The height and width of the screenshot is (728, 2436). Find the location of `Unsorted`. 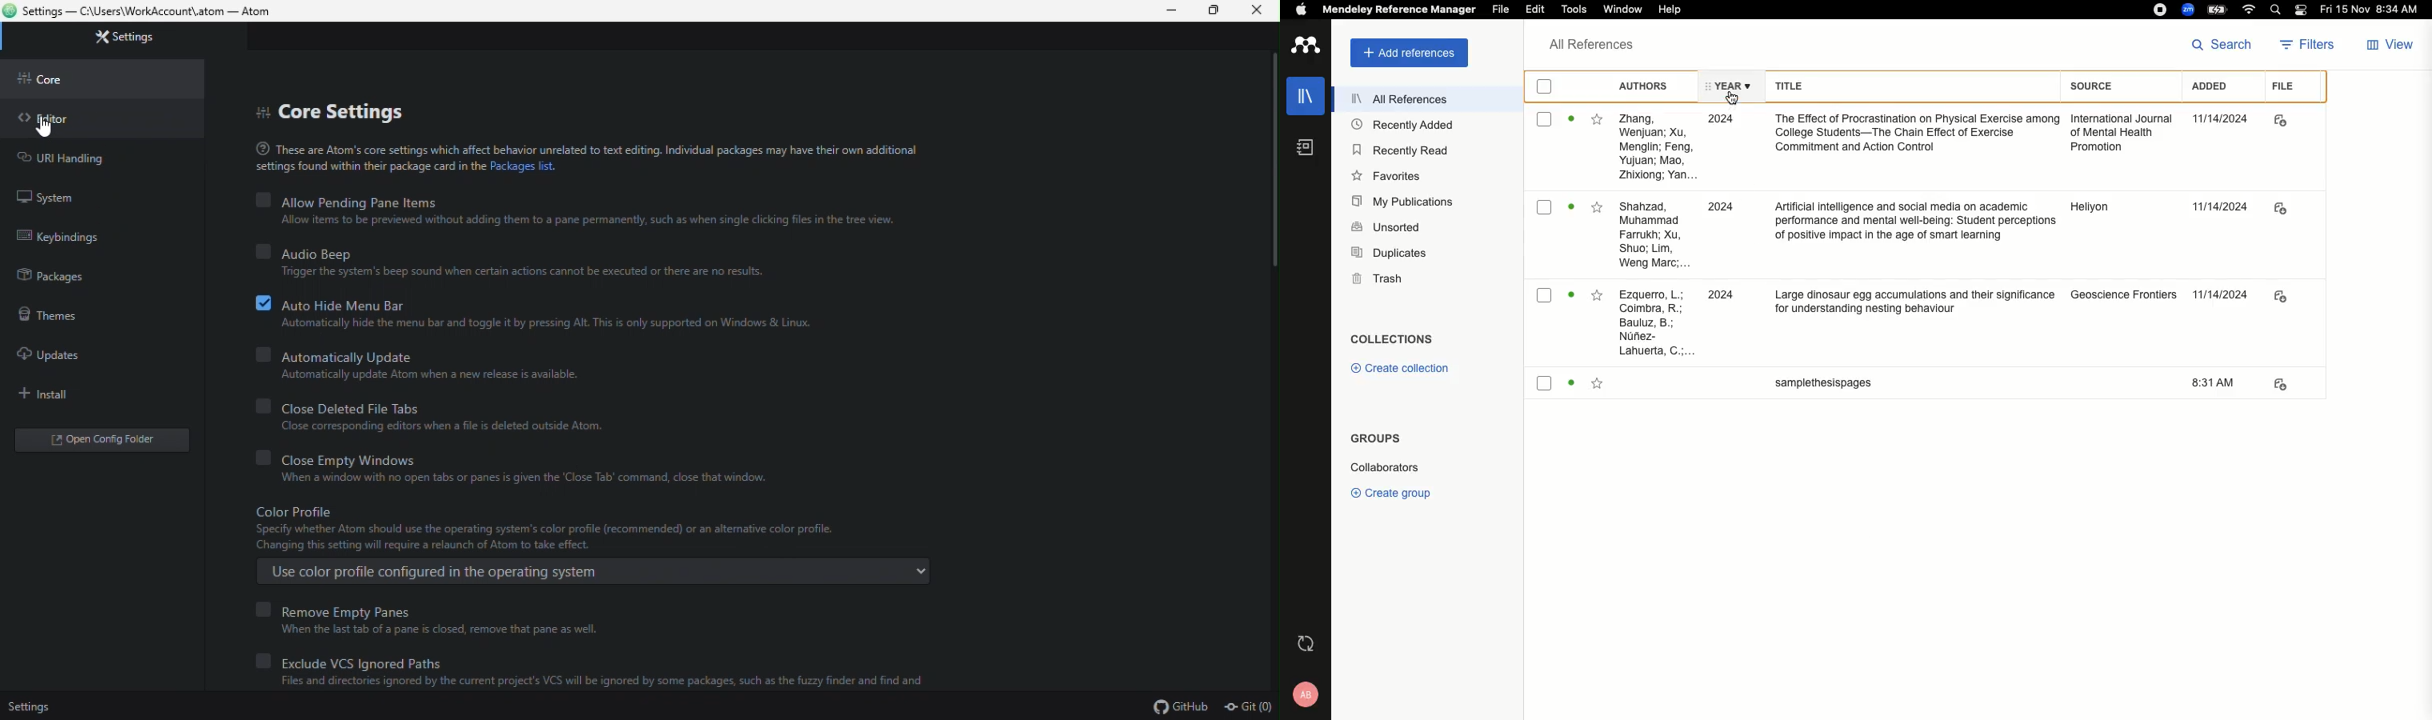

Unsorted is located at coordinates (1388, 228).